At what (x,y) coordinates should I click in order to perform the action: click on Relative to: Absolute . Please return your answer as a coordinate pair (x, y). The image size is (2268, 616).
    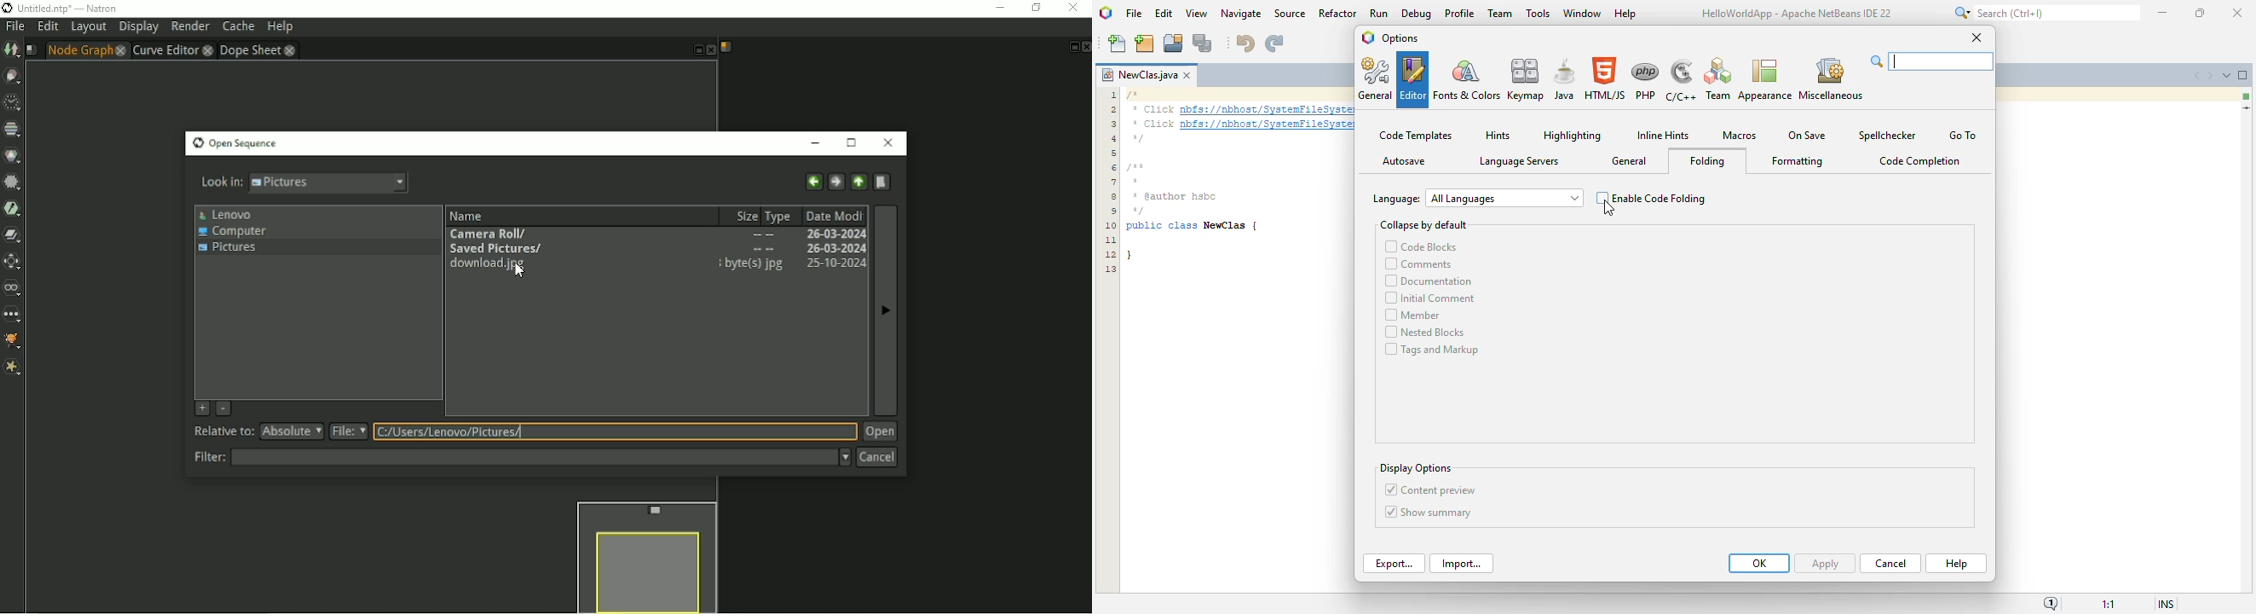
    Looking at the image, I should click on (258, 432).